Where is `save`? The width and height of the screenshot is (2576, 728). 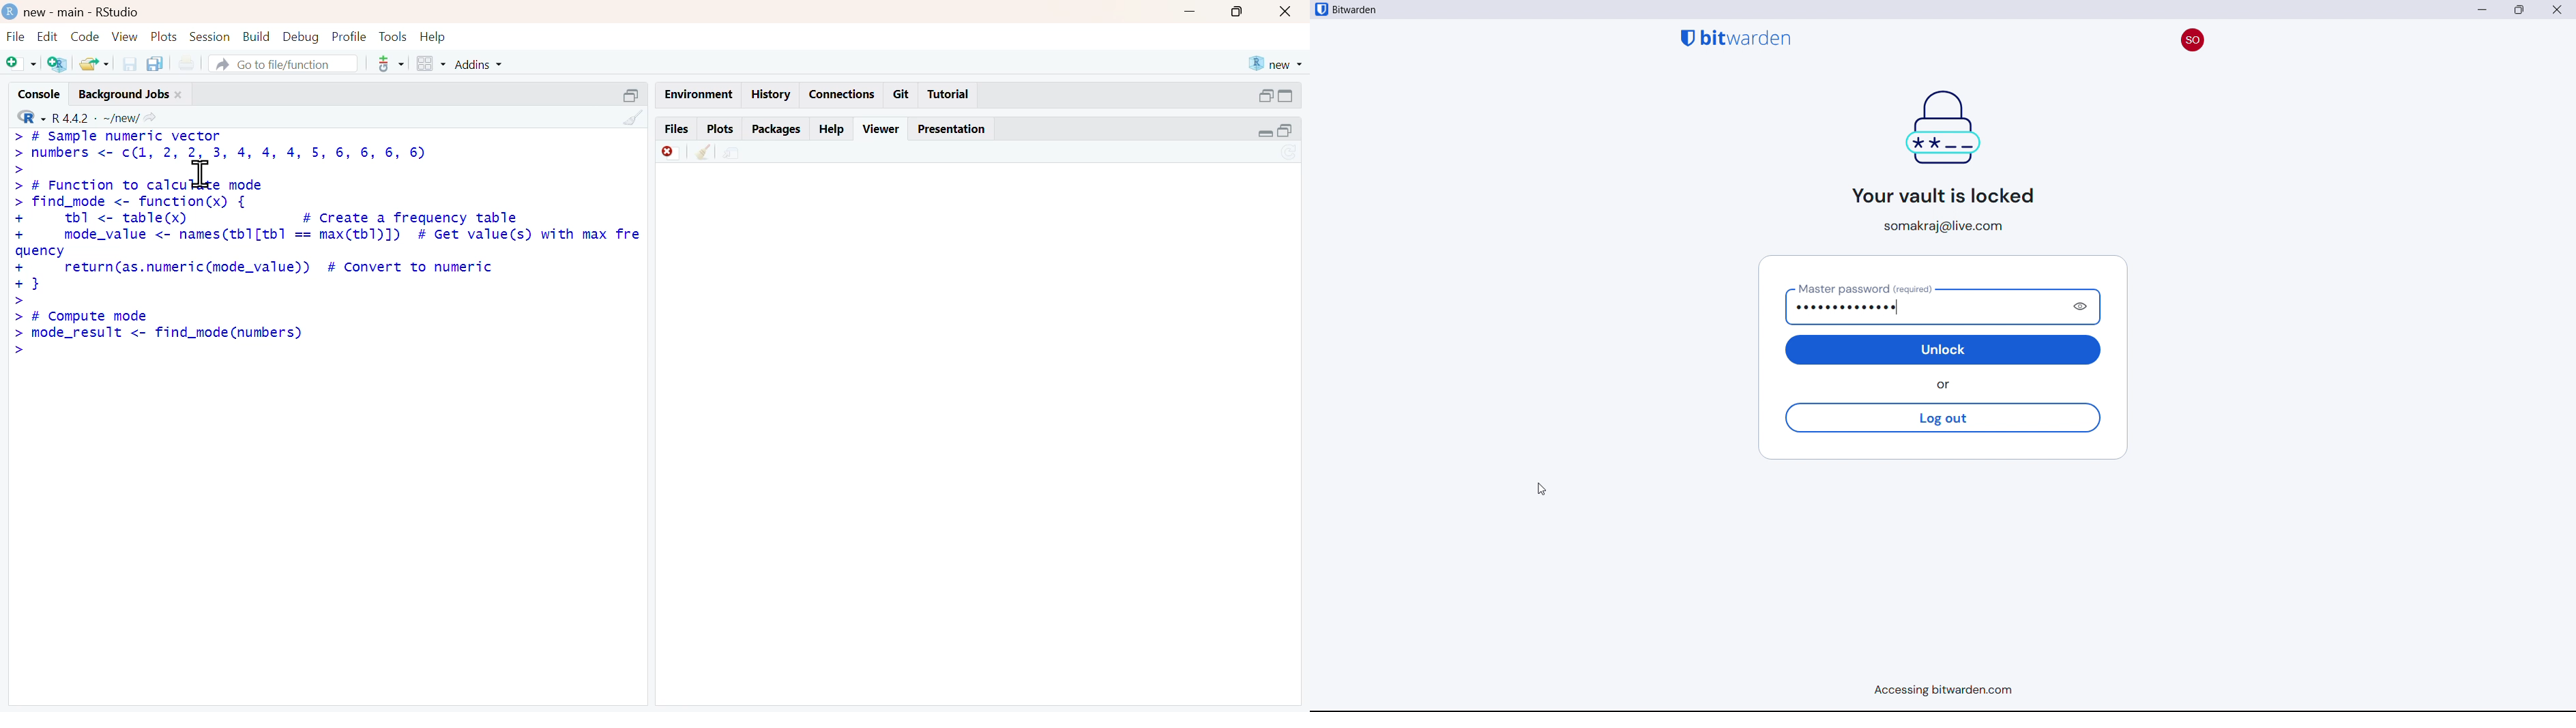
save is located at coordinates (131, 63).